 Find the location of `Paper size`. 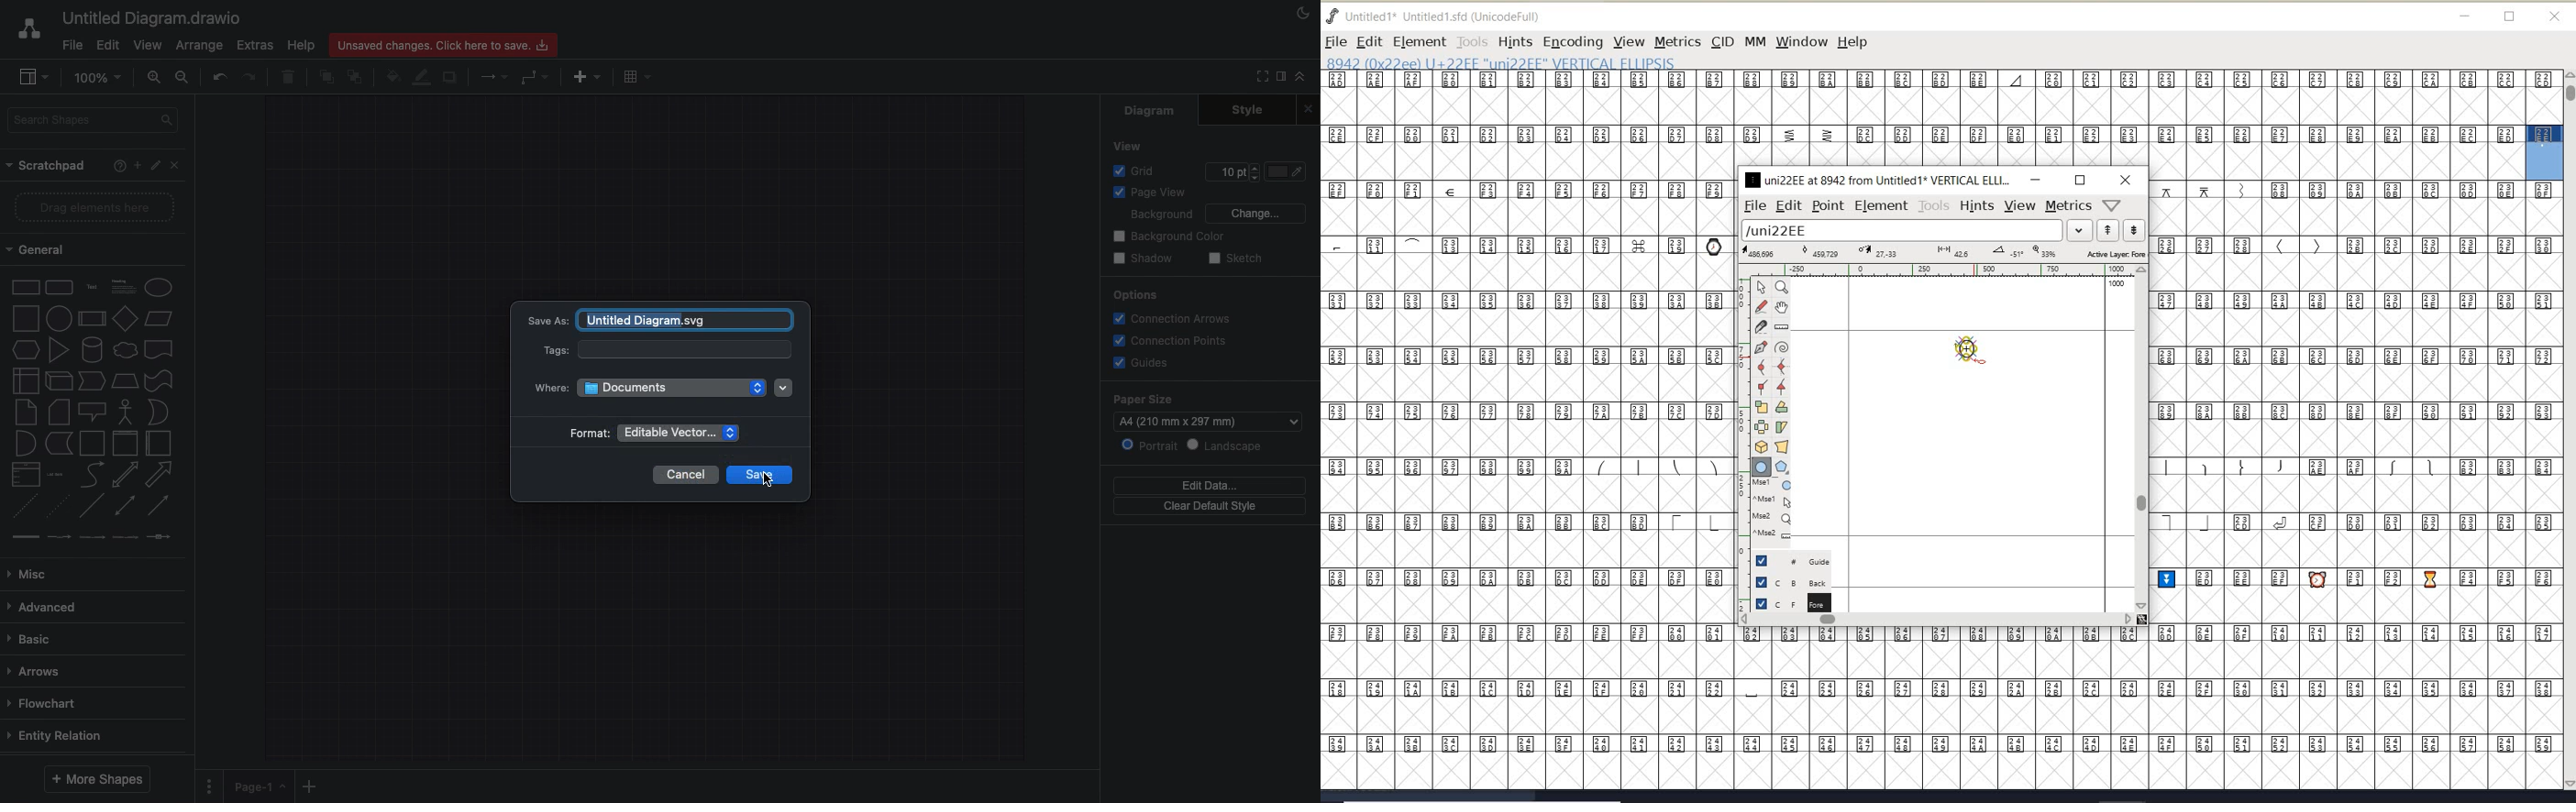

Paper size is located at coordinates (1203, 398).